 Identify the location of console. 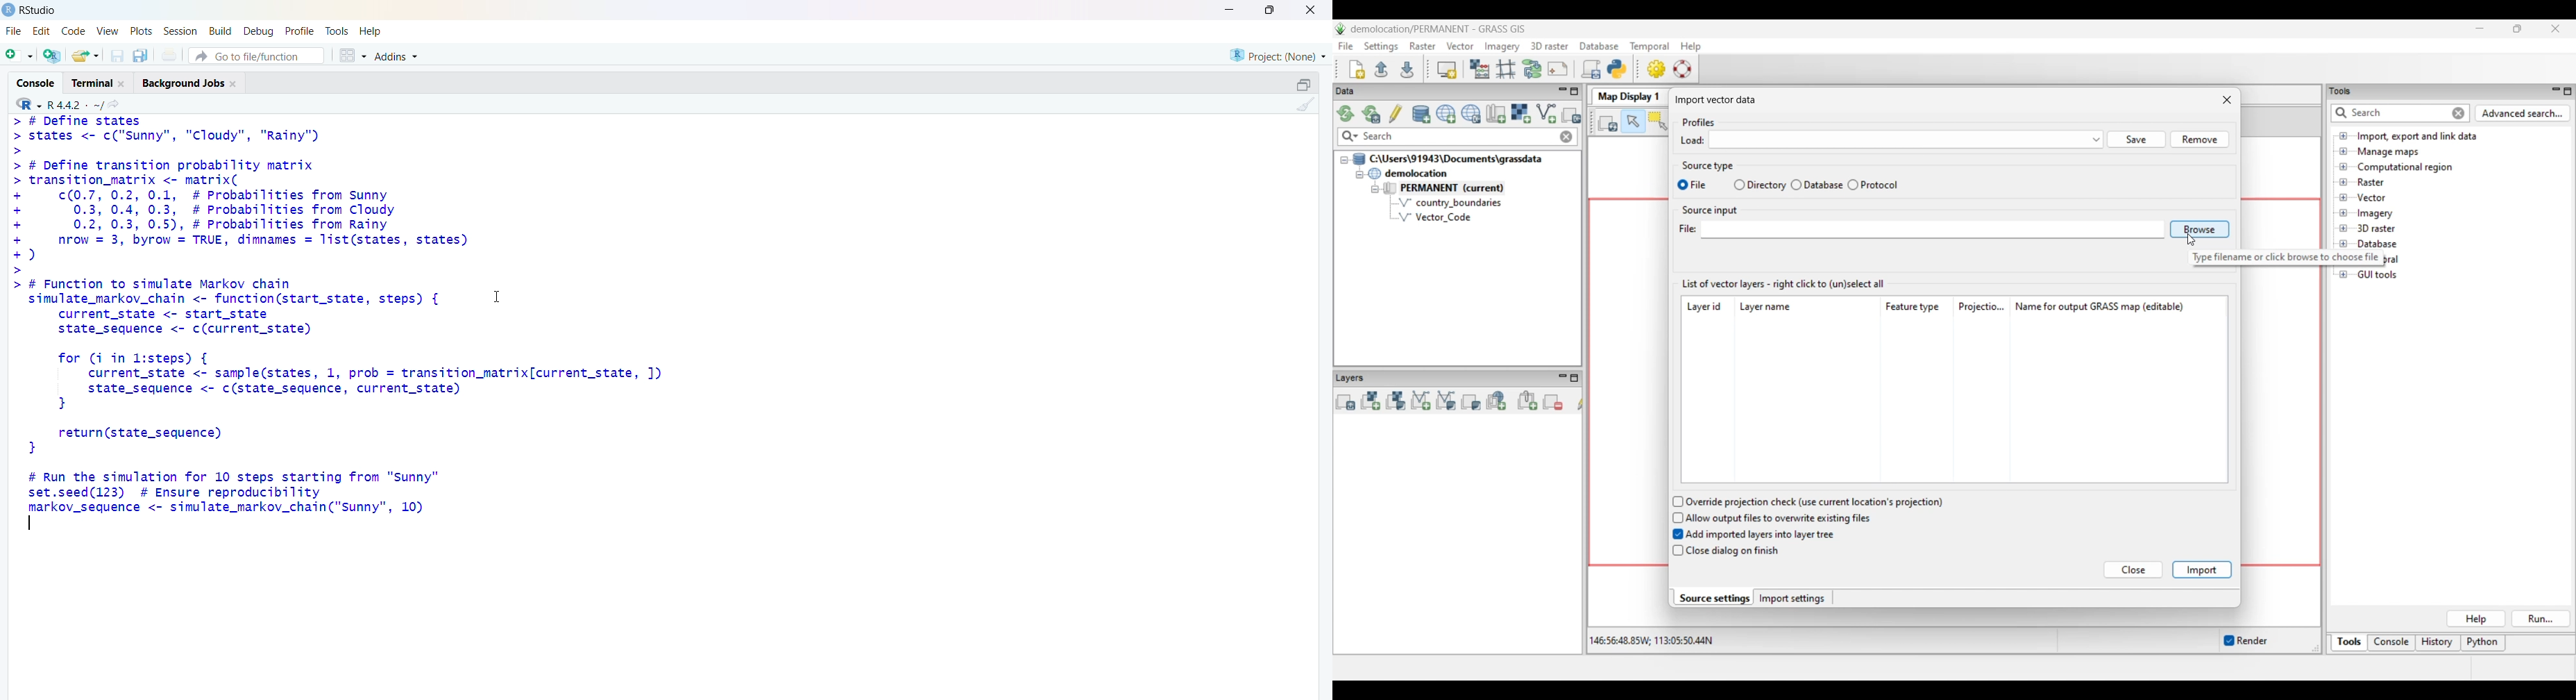
(34, 82).